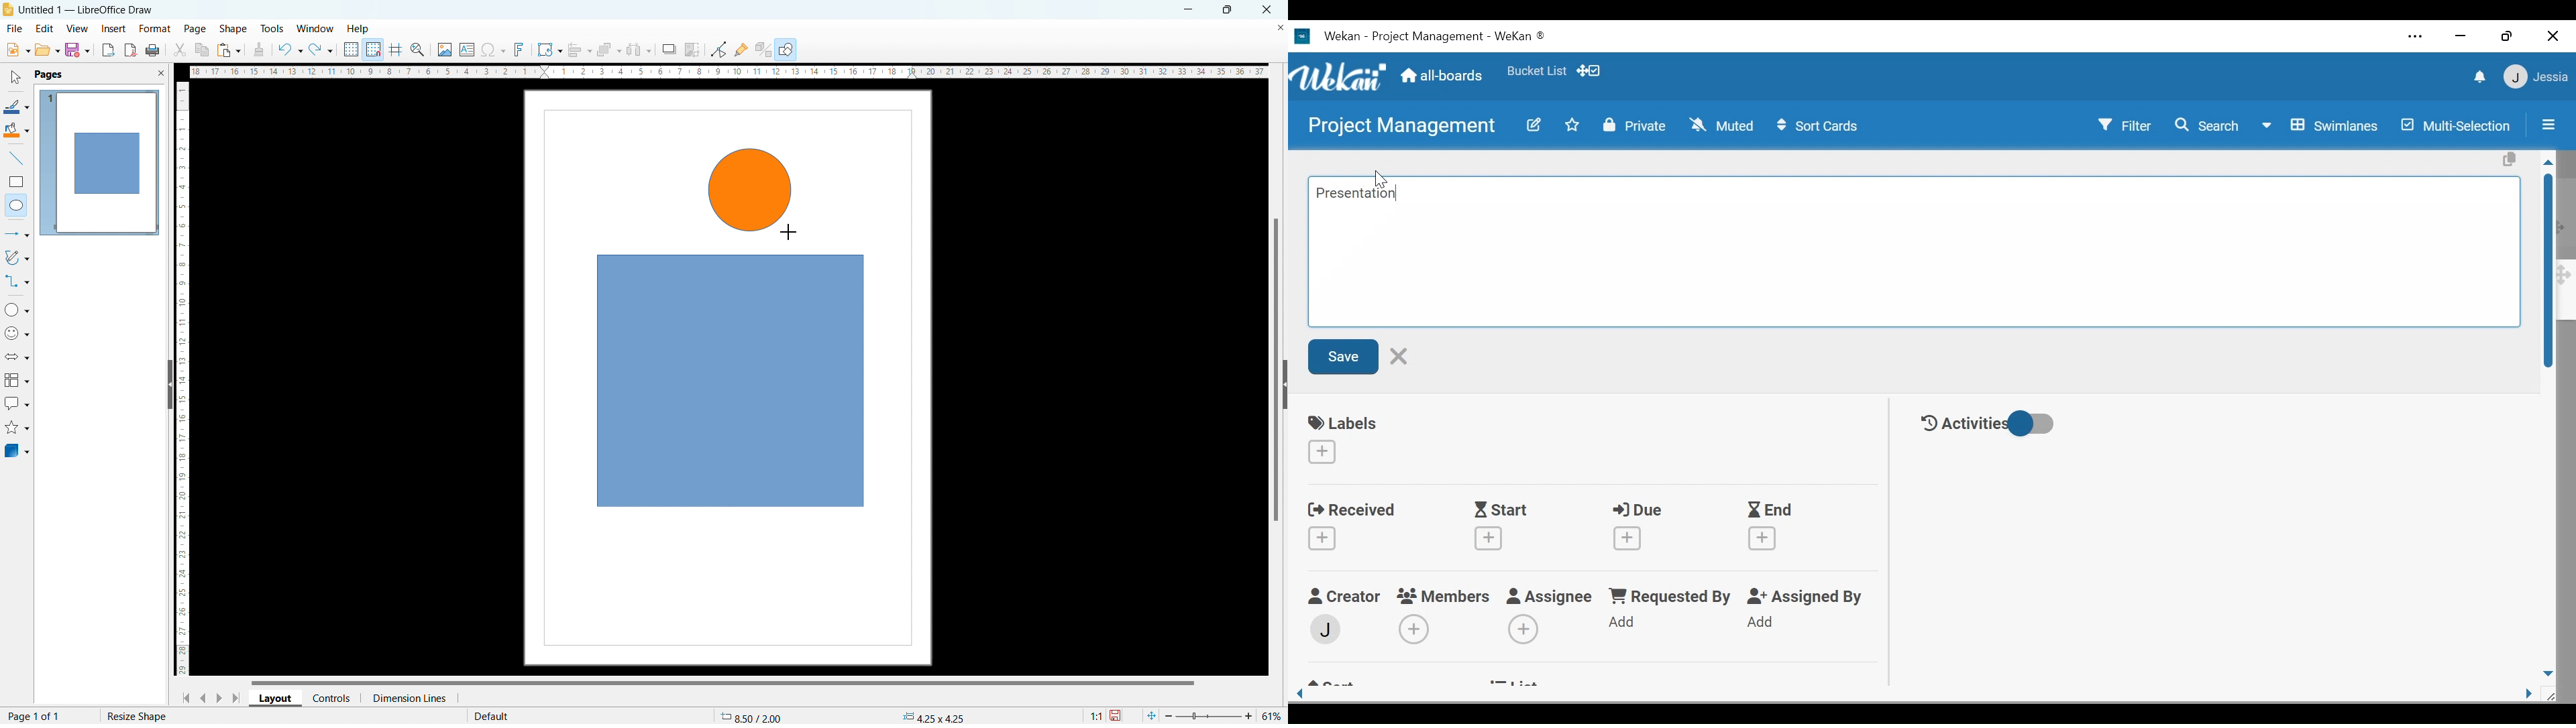 The height and width of the screenshot is (728, 2576). I want to click on Due Date, so click(1637, 509).